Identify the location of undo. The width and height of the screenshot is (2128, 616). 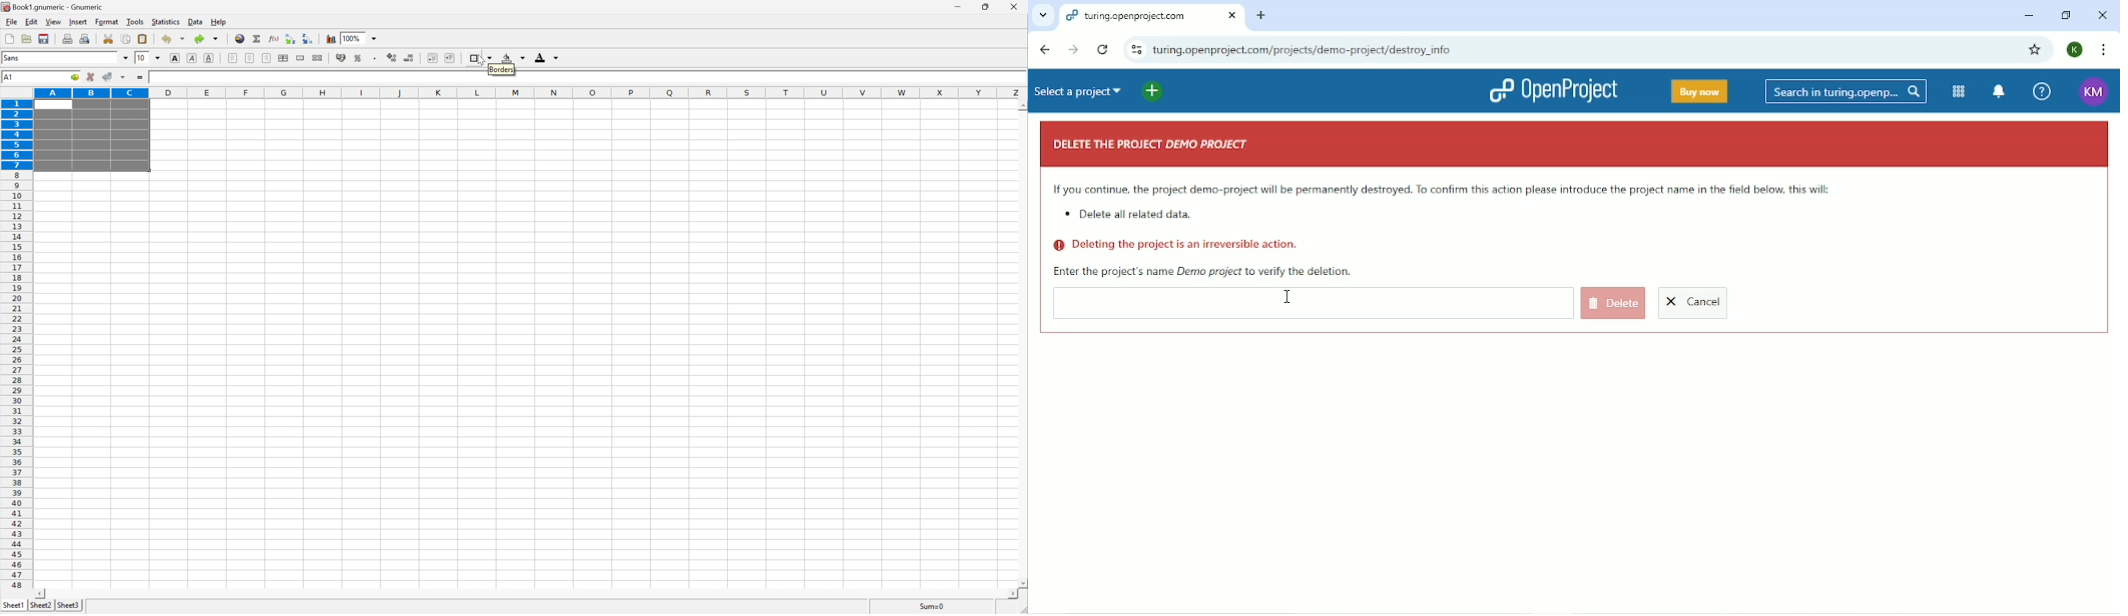
(172, 39).